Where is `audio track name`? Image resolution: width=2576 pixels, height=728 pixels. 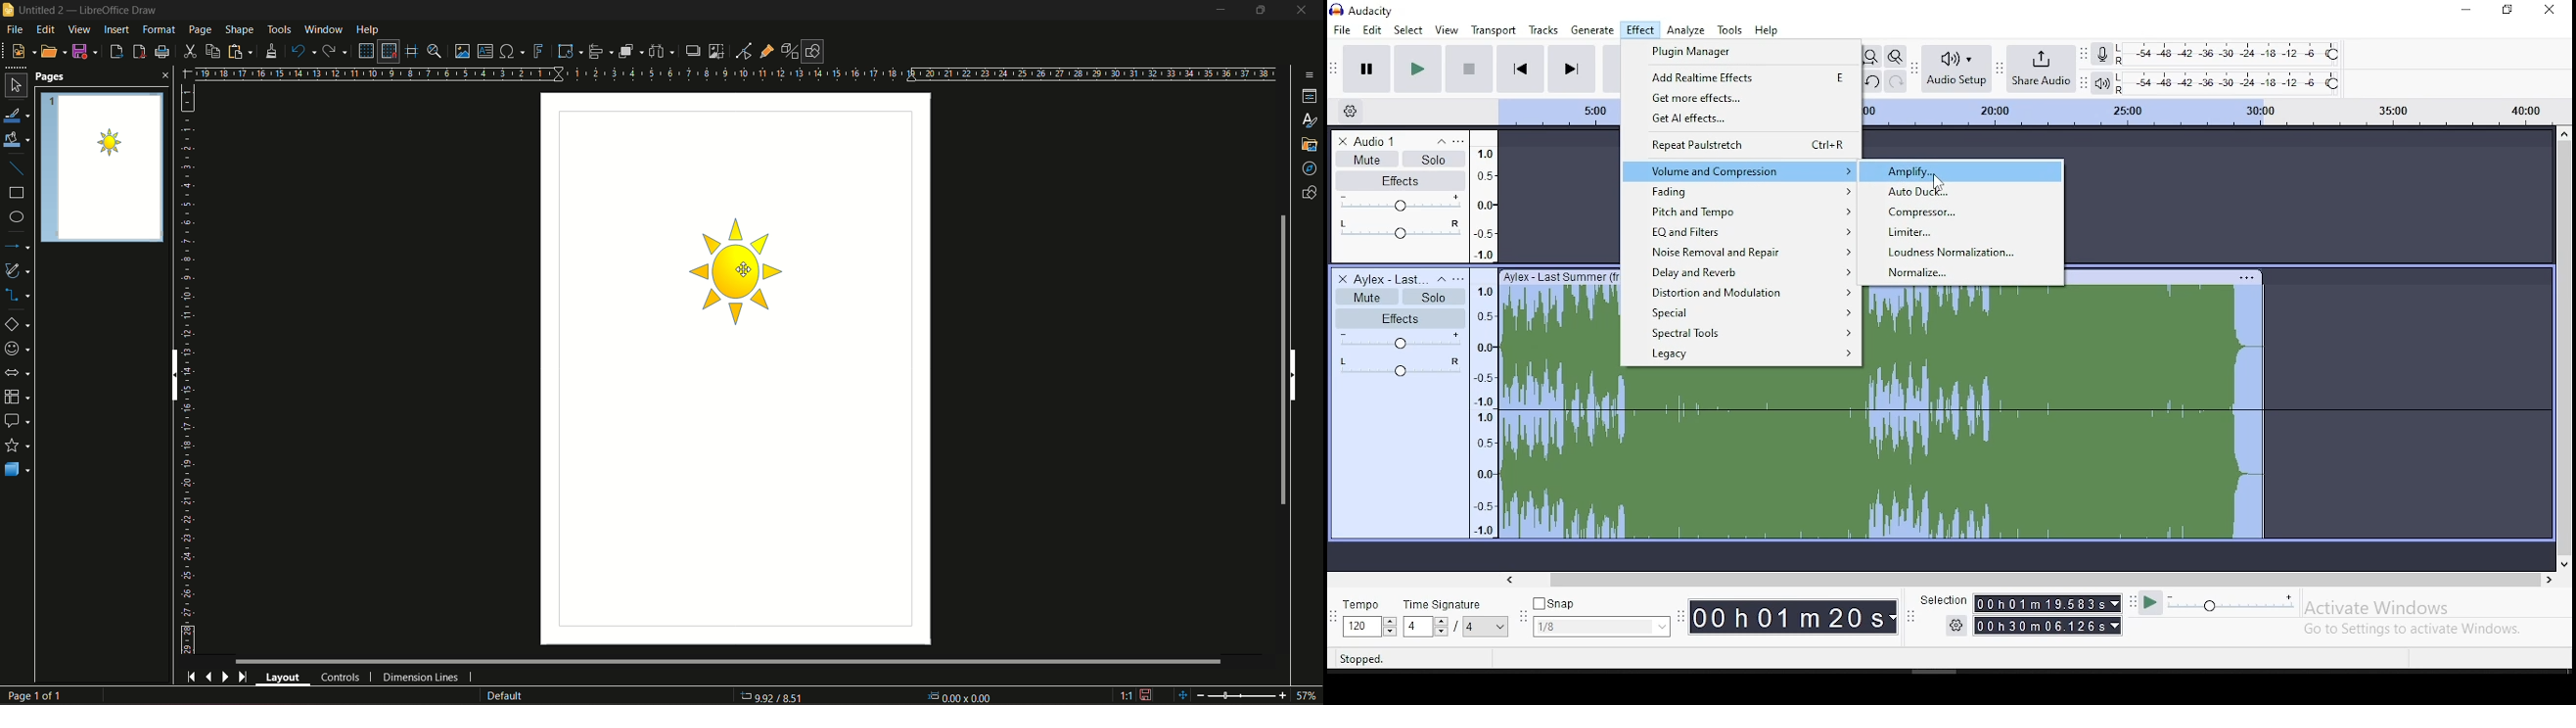
audio track name is located at coordinates (1391, 139).